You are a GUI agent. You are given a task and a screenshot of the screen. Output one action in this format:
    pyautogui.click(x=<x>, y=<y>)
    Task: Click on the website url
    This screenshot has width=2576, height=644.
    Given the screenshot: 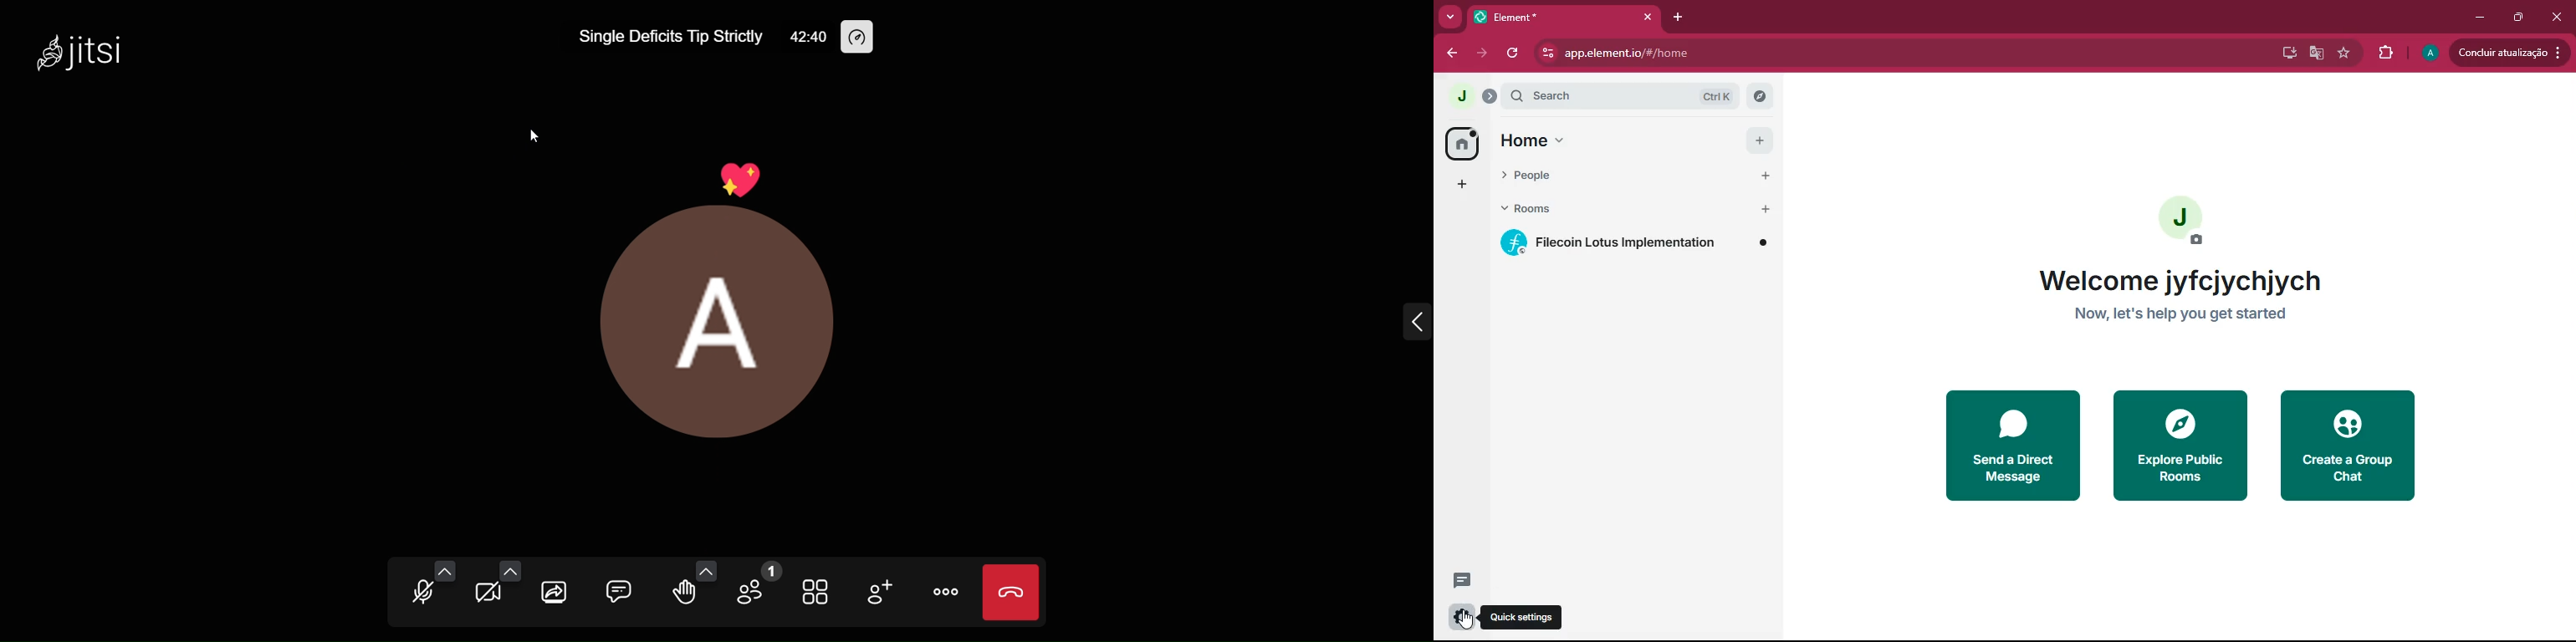 What is the action you would take?
    pyautogui.click(x=1618, y=54)
    